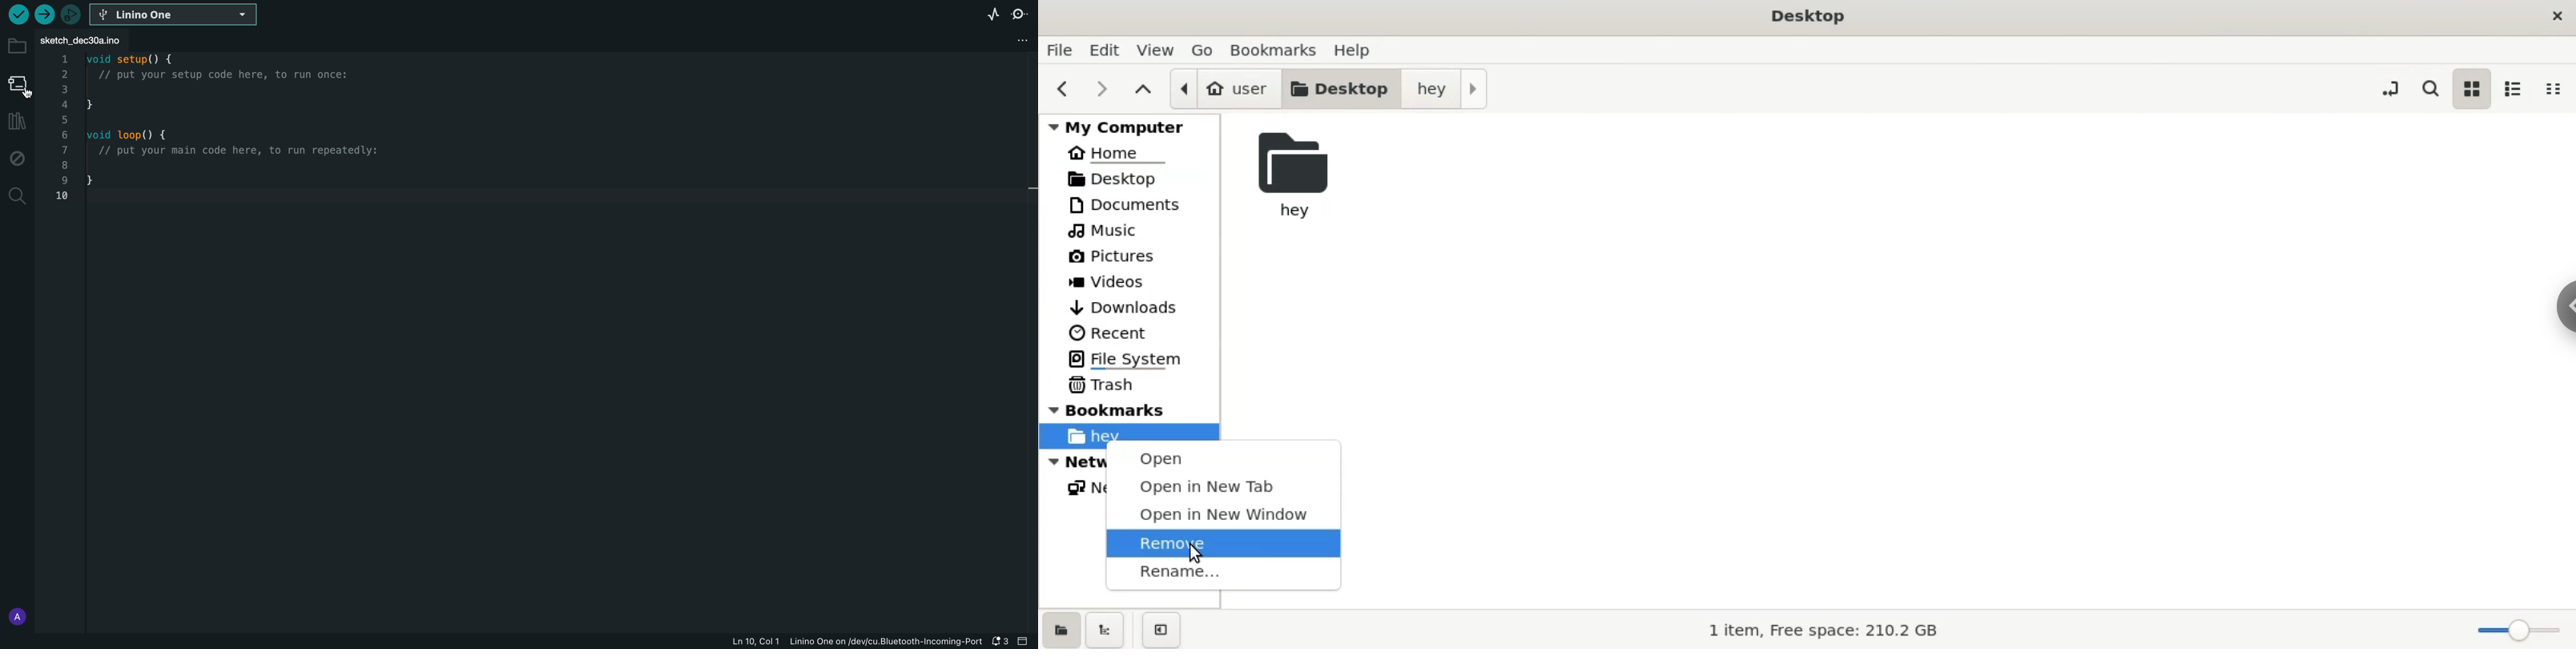 The height and width of the screenshot is (672, 2576). Describe the element at coordinates (1111, 154) in the screenshot. I see `home` at that location.